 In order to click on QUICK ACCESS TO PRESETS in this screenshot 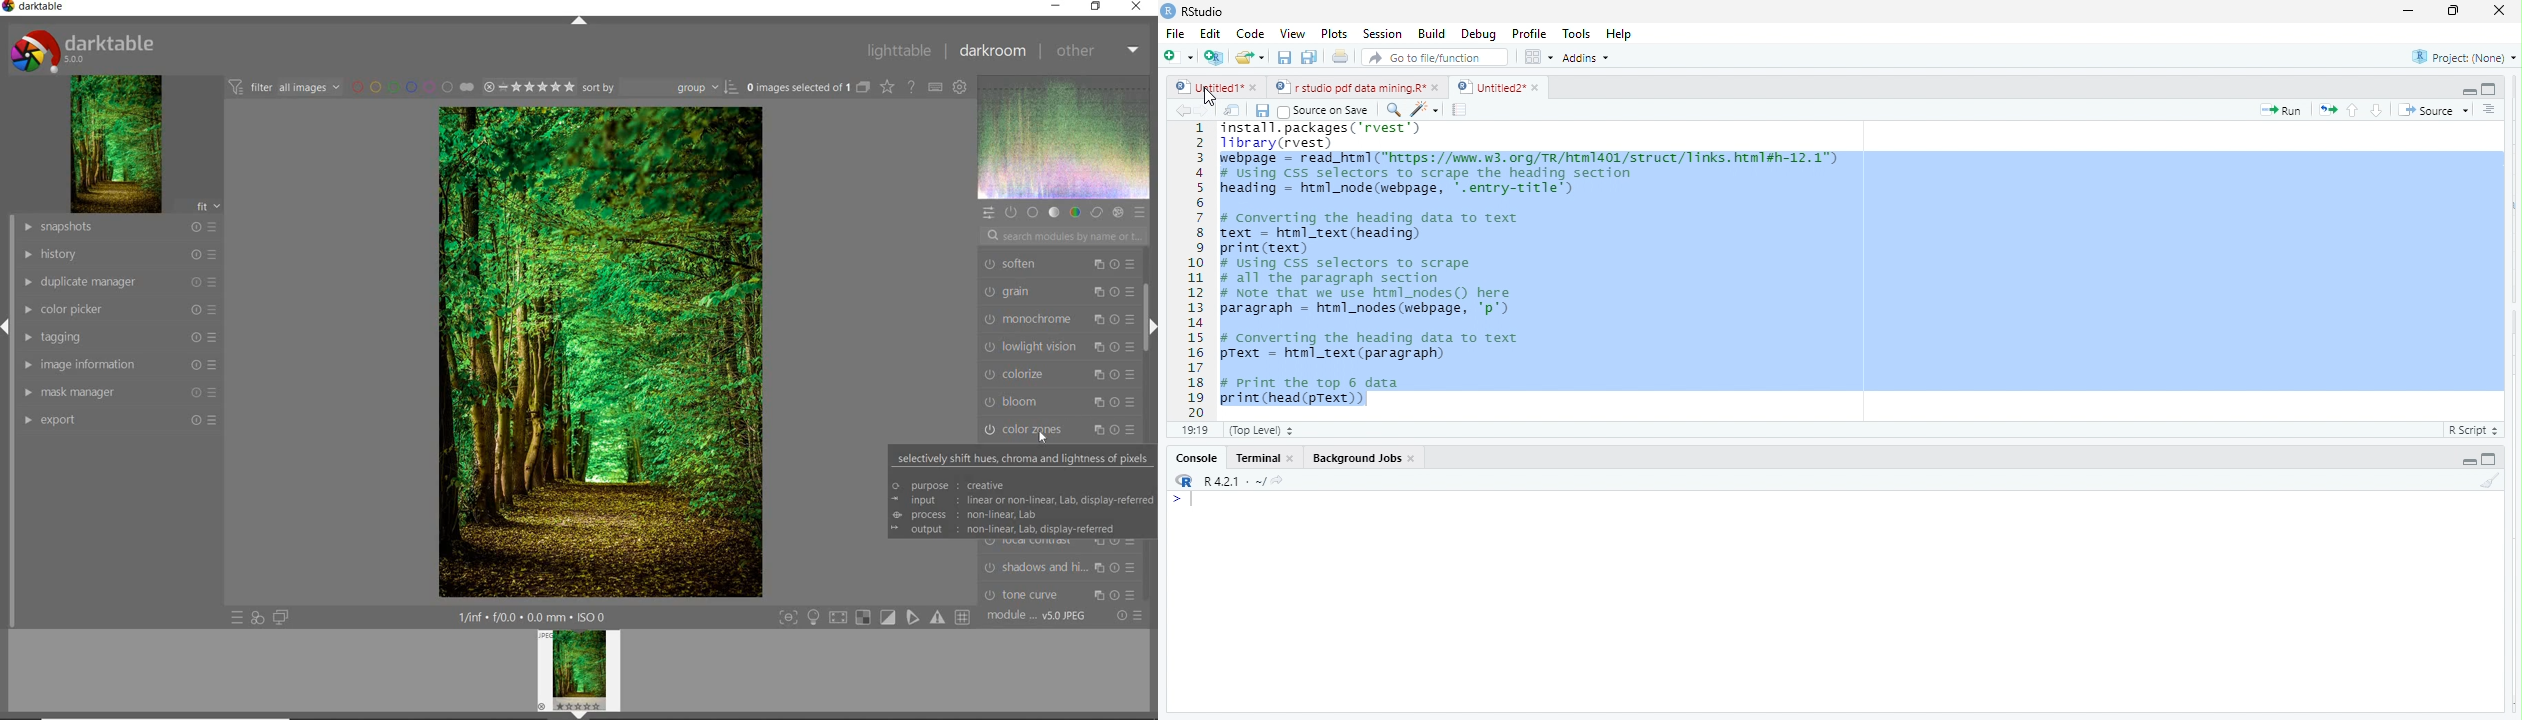, I will do `click(237, 617)`.